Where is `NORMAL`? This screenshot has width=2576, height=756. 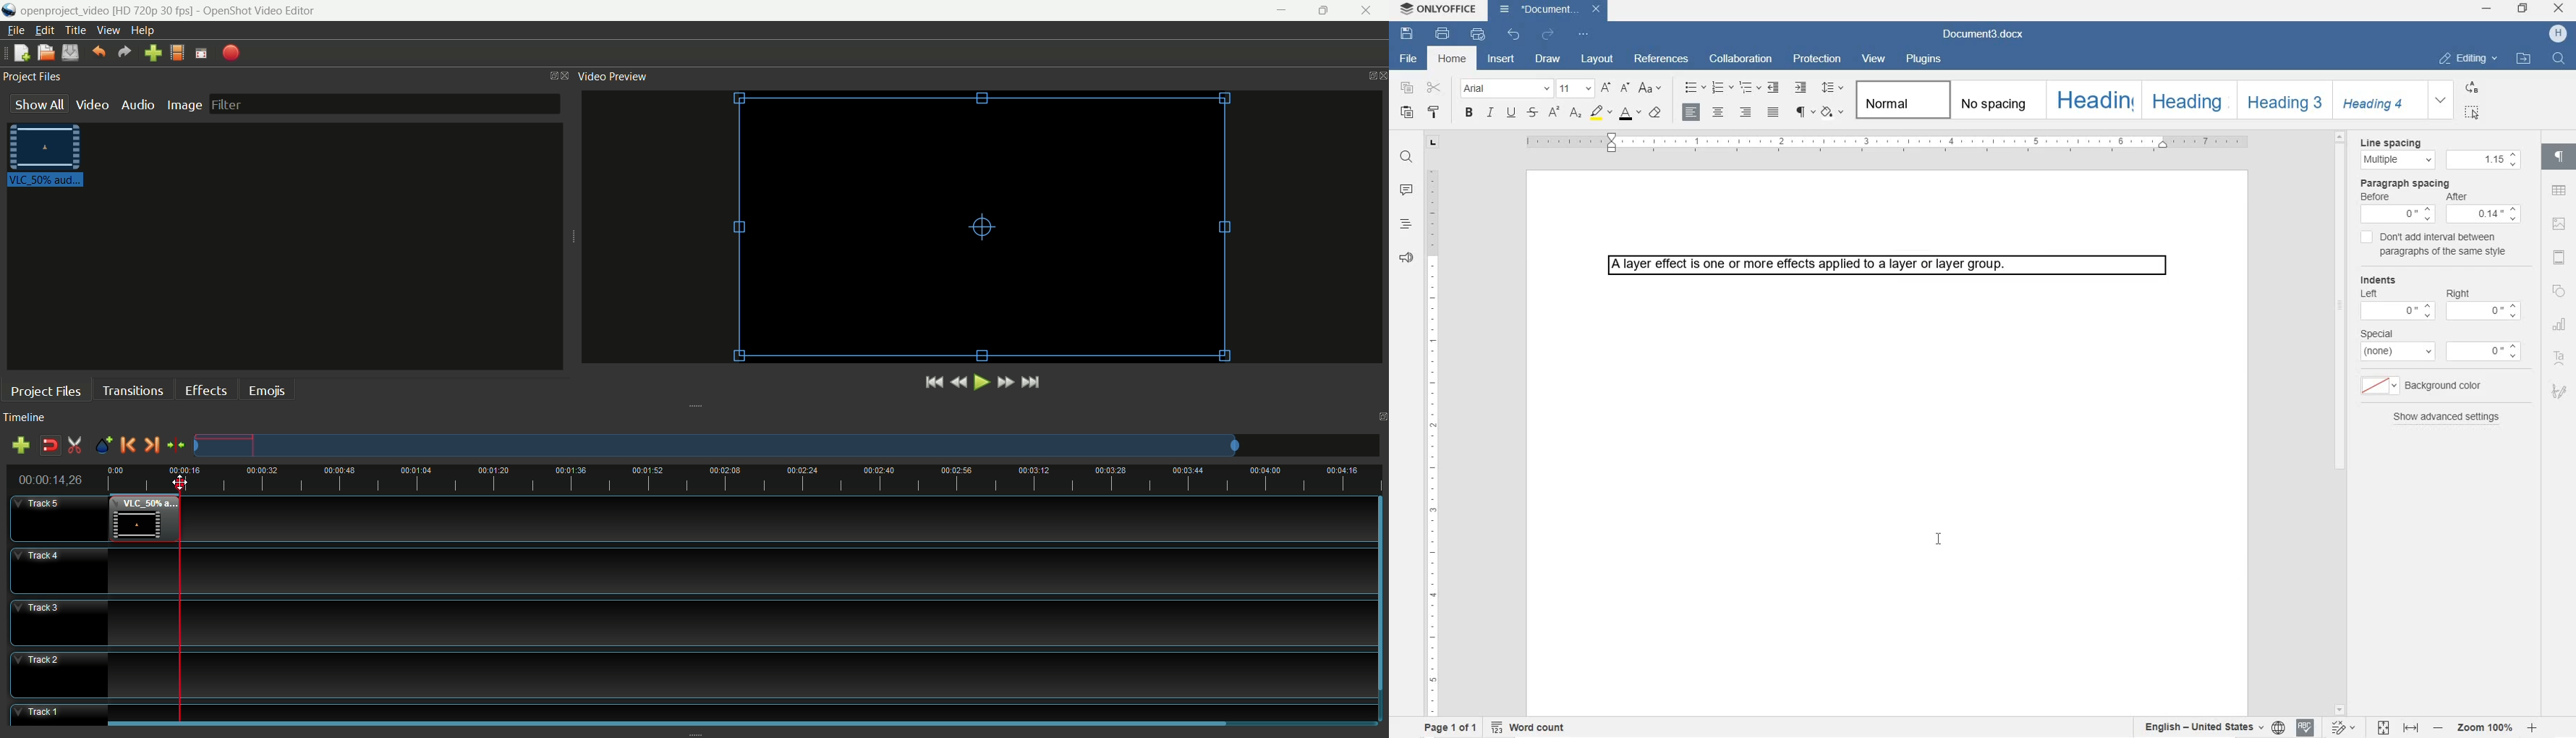
NORMAL is located at coordinates (1900, 98).